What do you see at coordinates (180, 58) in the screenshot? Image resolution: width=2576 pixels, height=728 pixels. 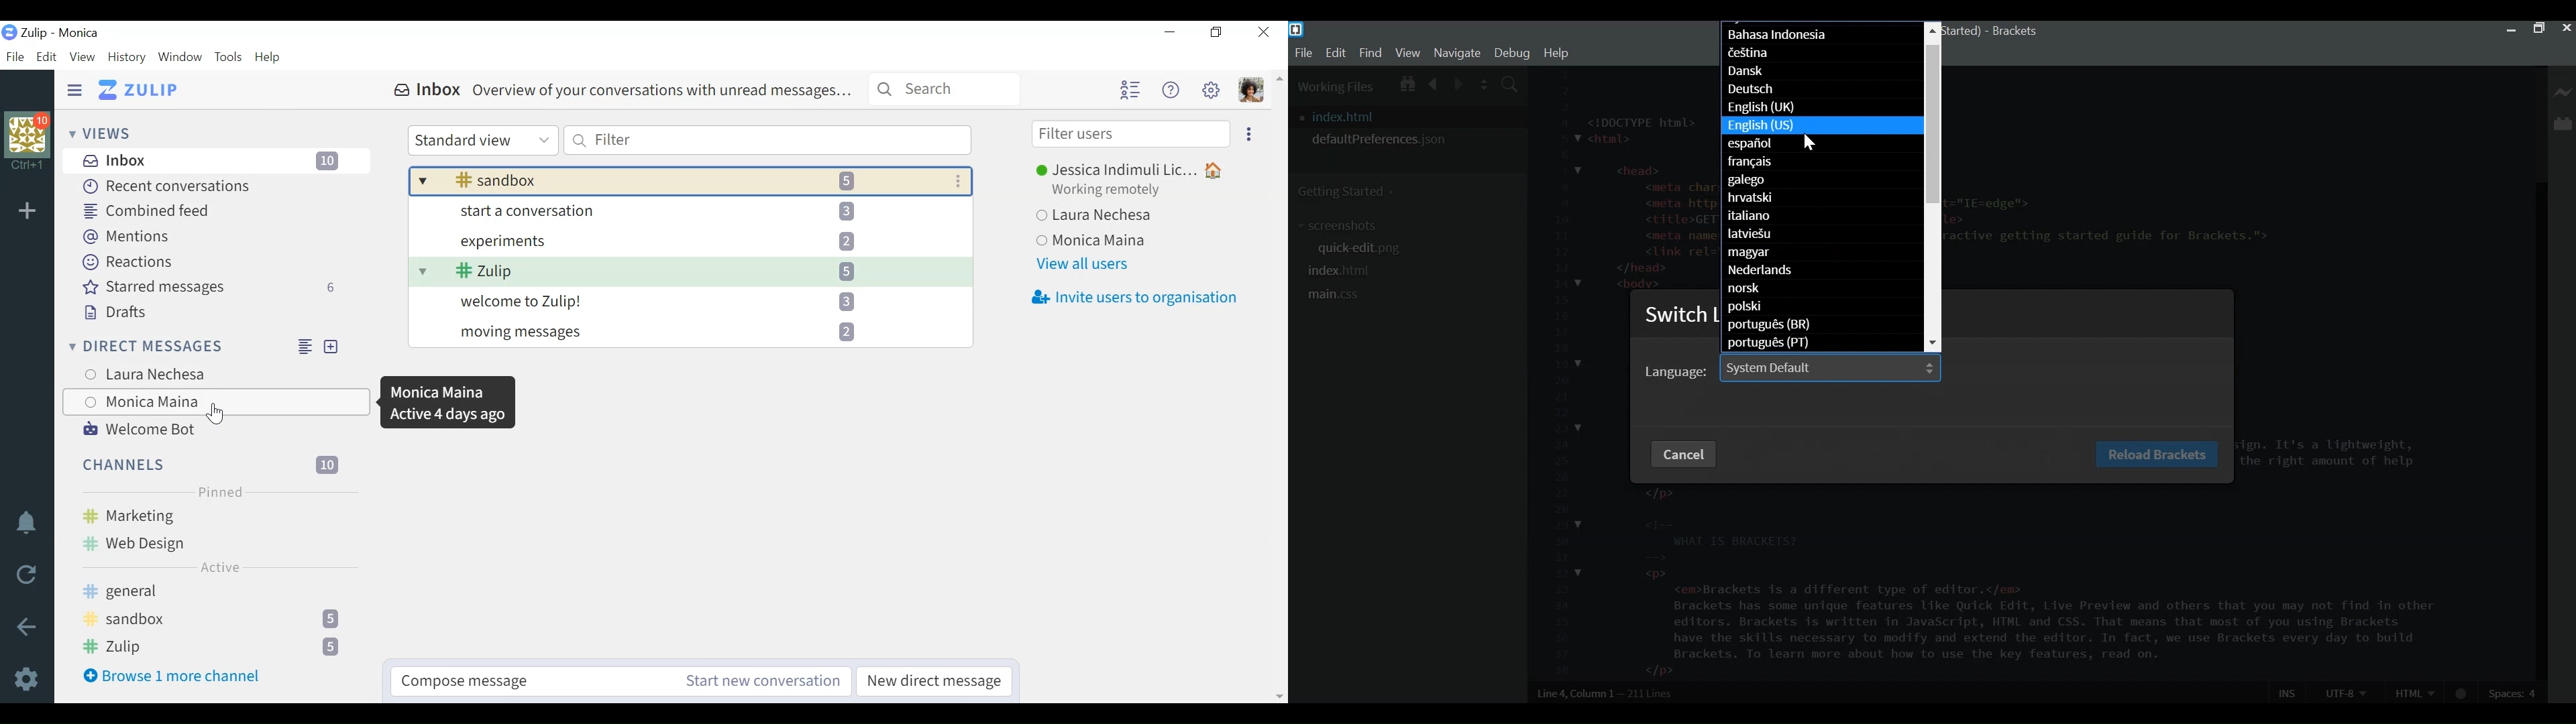 I see `Window` at bounding box center [180, 58].